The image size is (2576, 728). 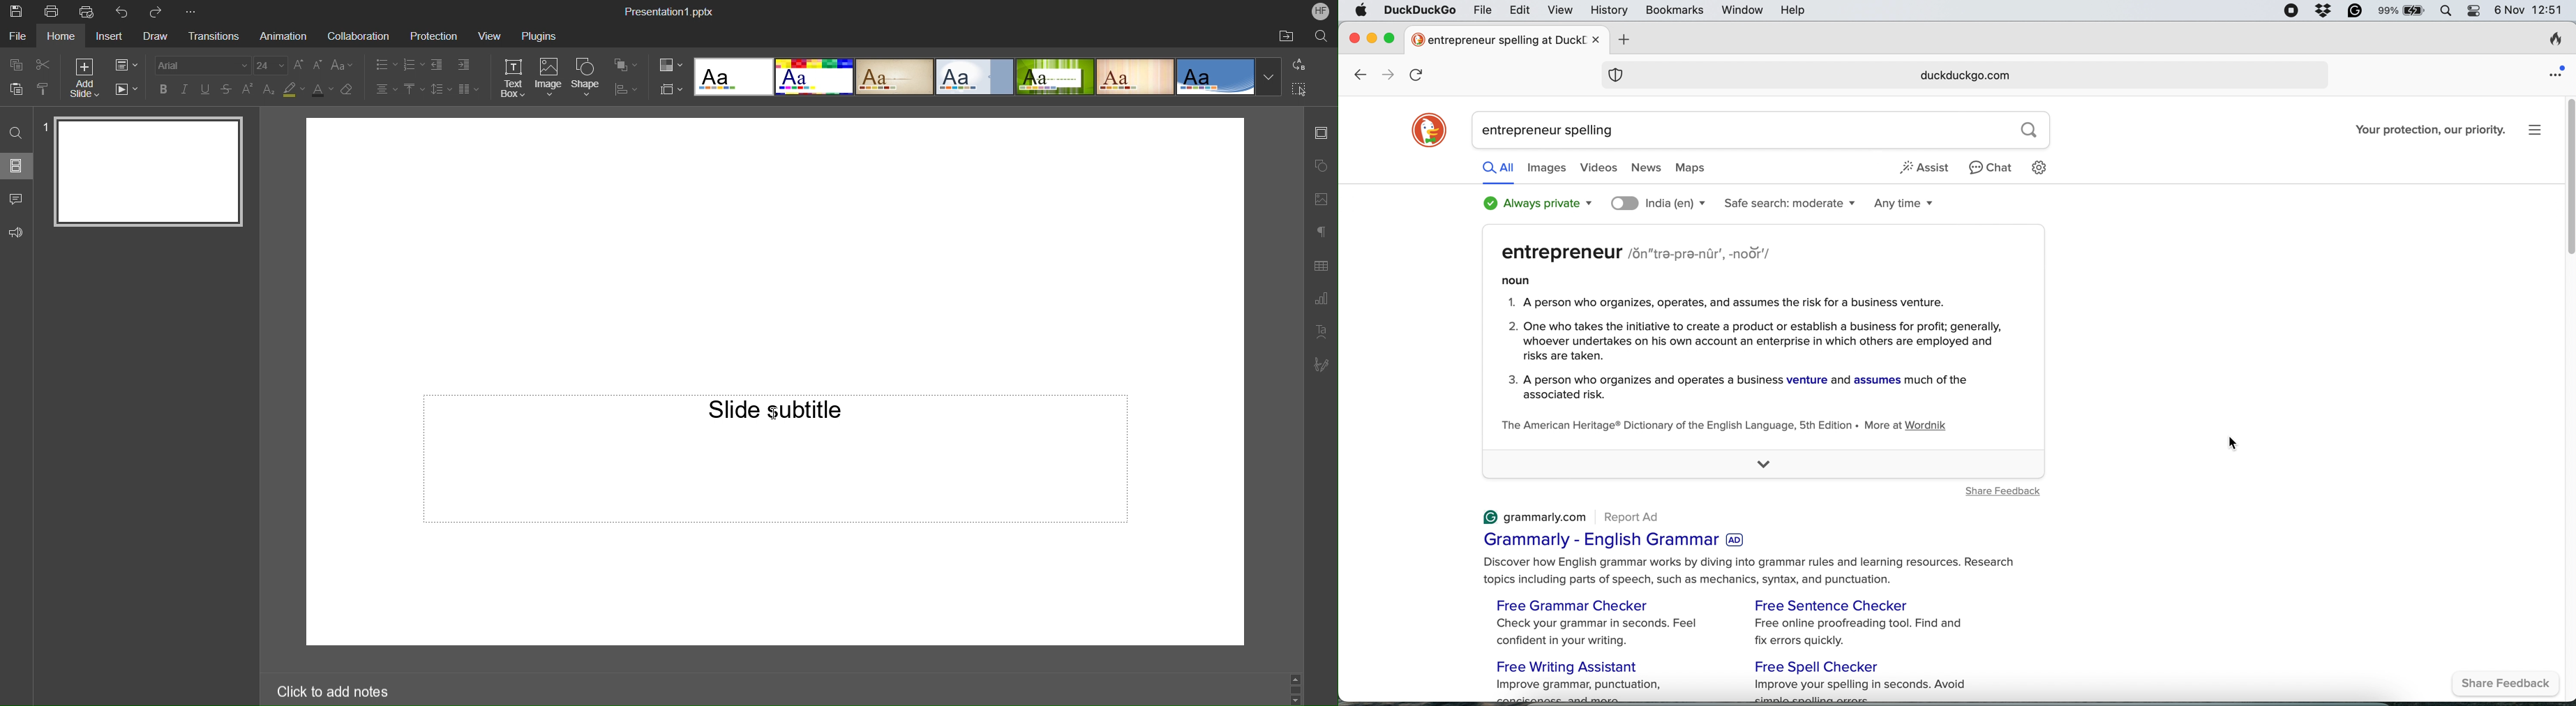 I want to click on template, so click(x=1135, y=77).